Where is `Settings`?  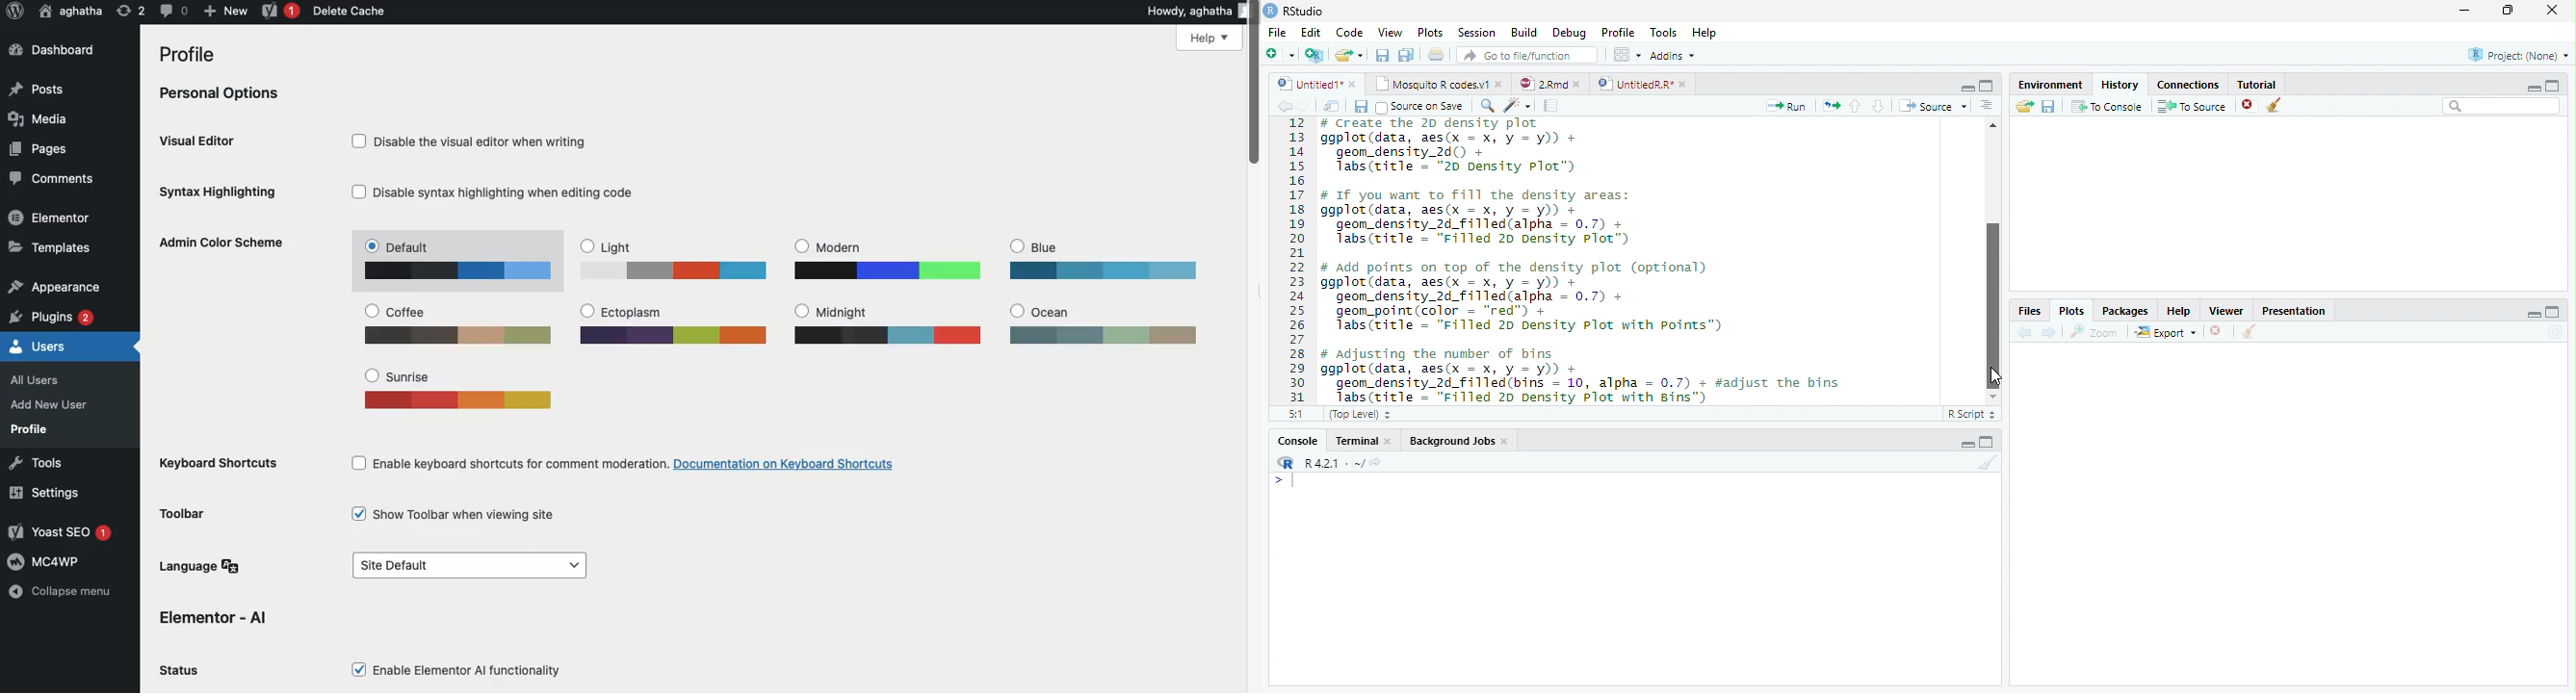
Settings is located at coordinates (41, 493).